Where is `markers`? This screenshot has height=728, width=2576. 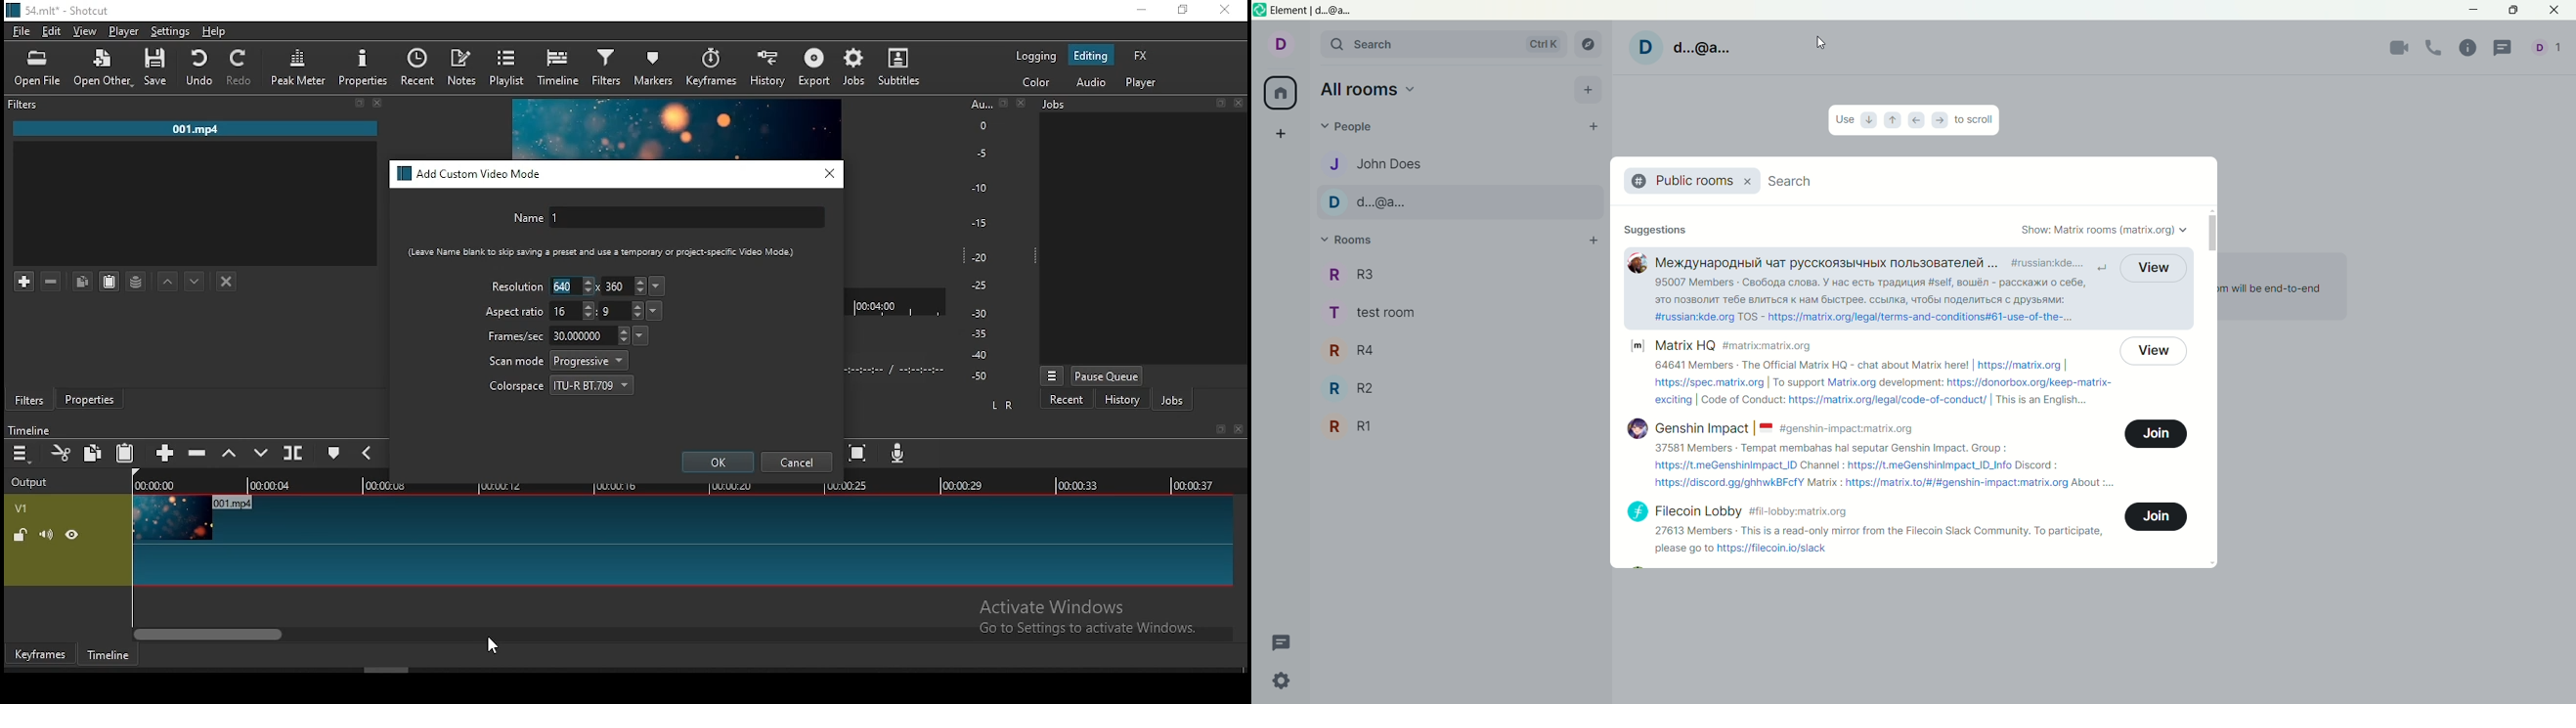
markers is located at coordinates (655, 66).